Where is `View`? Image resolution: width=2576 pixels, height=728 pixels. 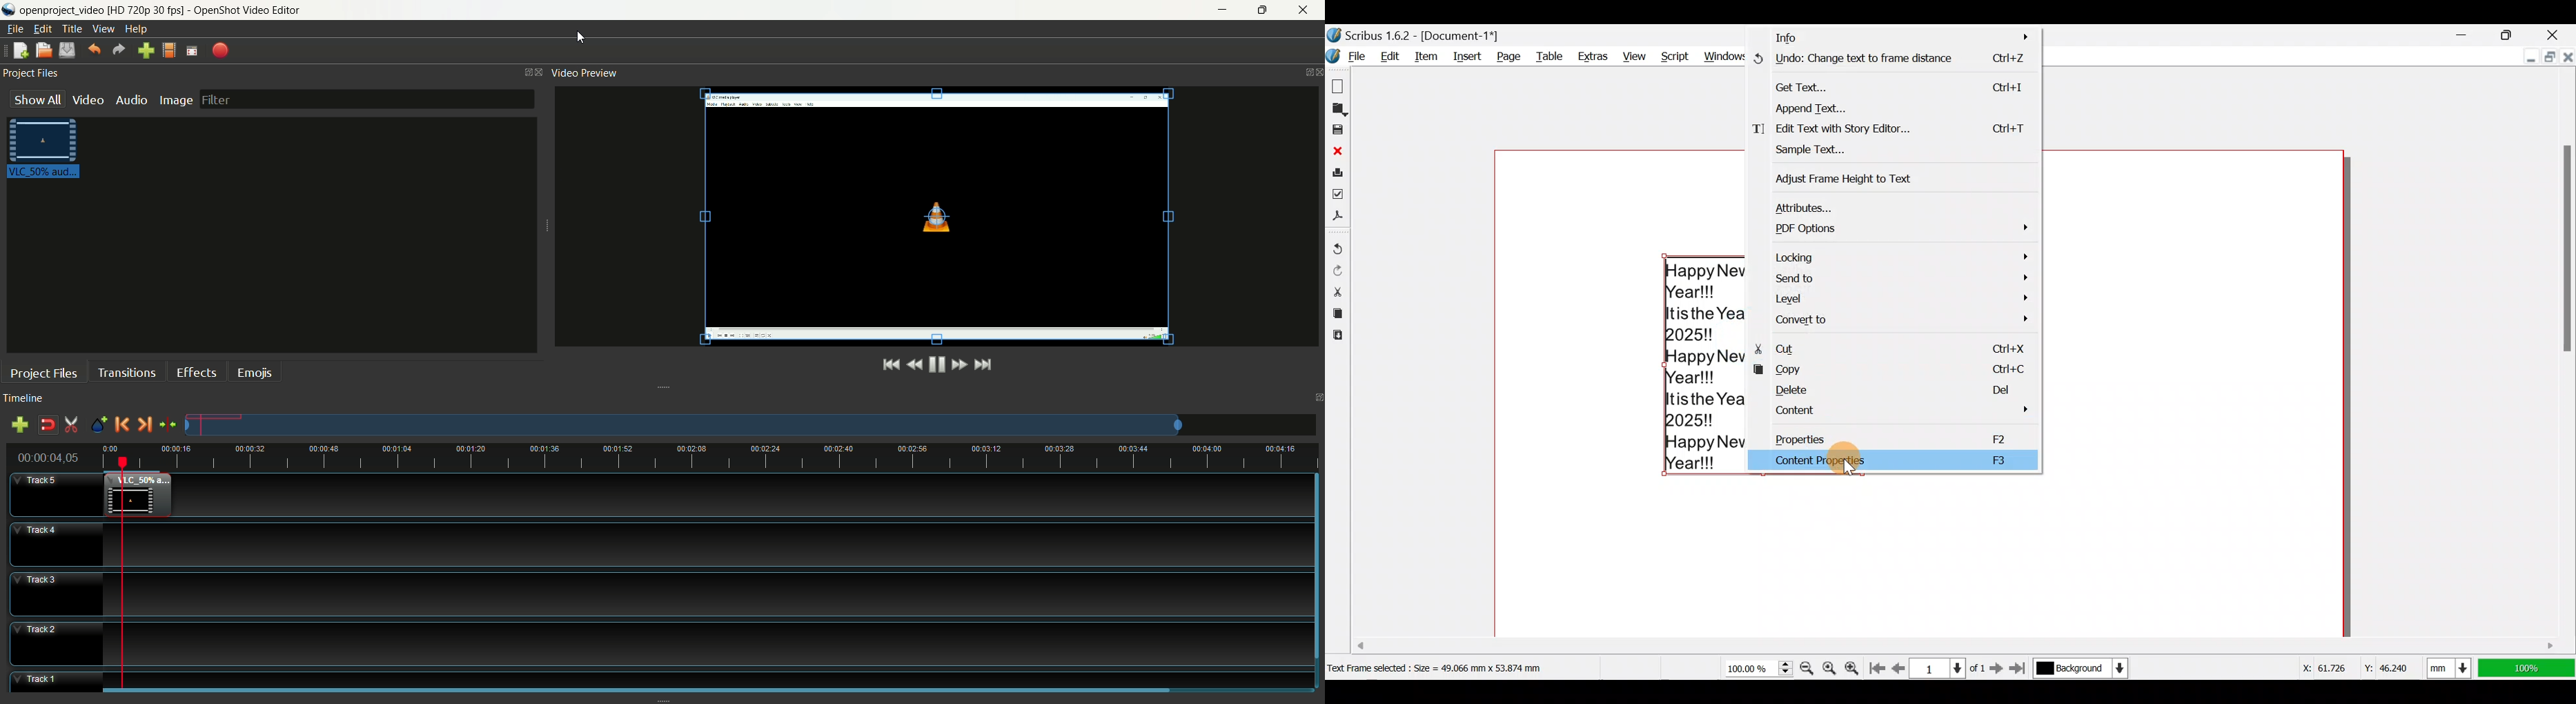
View is located at coordinates (1633, 53).